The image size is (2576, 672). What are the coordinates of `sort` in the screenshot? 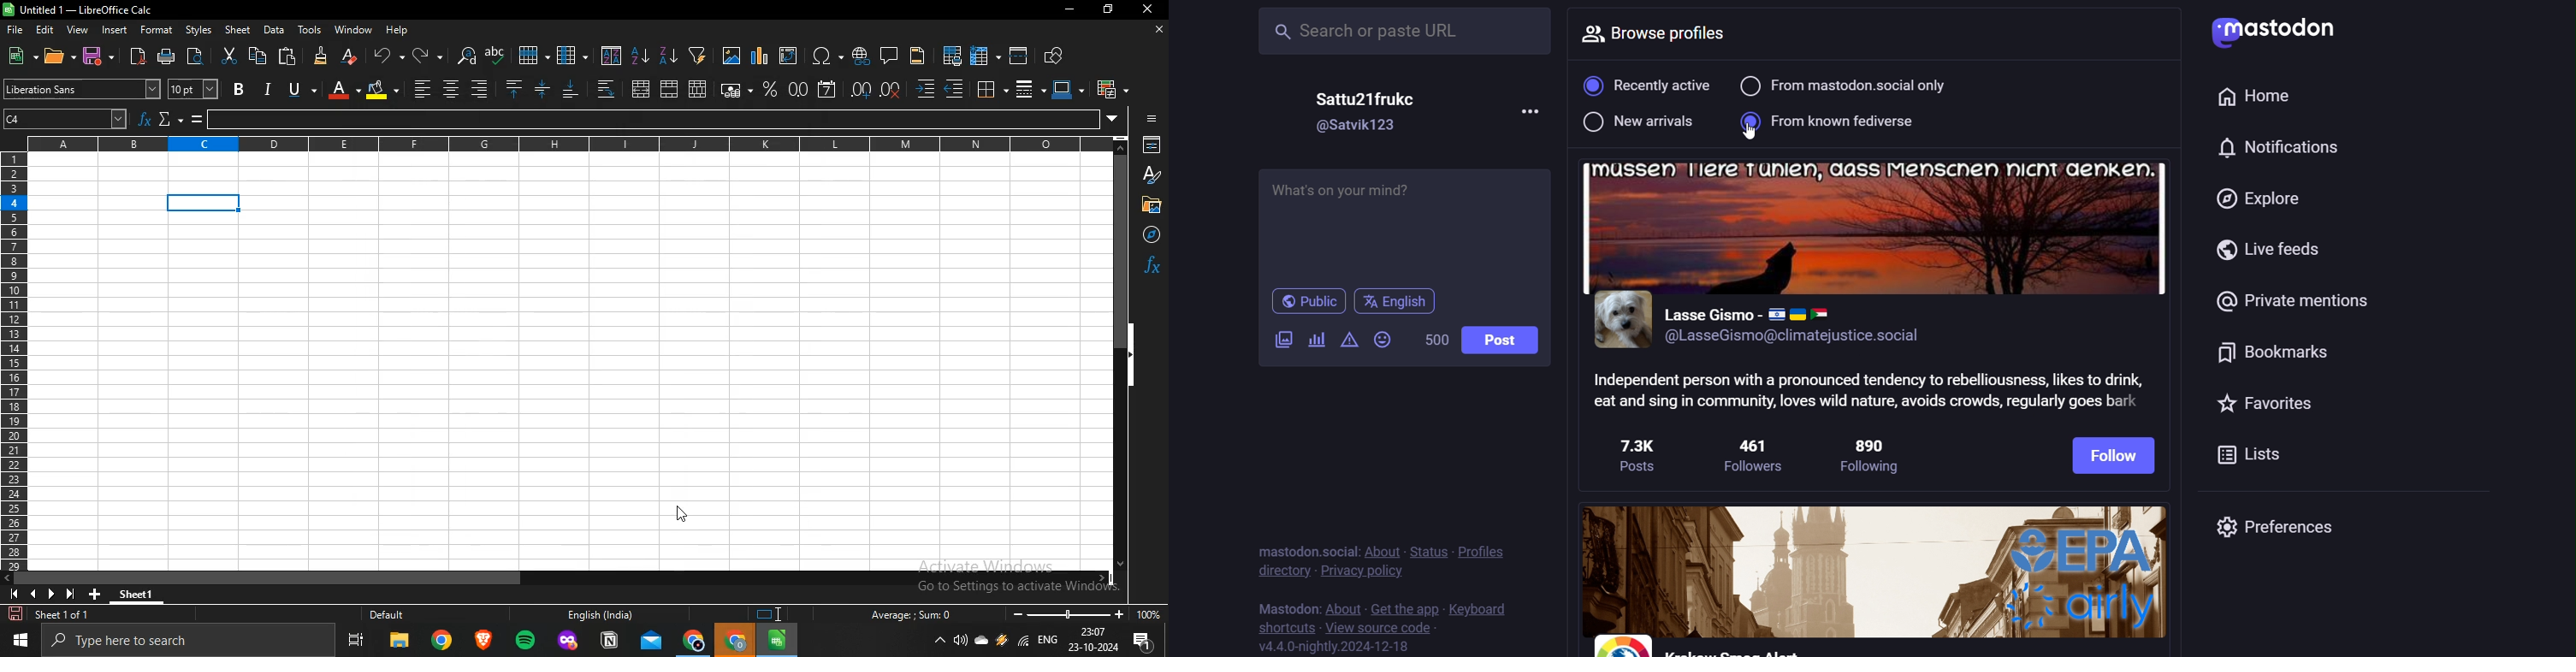 It's located at (612, 56).